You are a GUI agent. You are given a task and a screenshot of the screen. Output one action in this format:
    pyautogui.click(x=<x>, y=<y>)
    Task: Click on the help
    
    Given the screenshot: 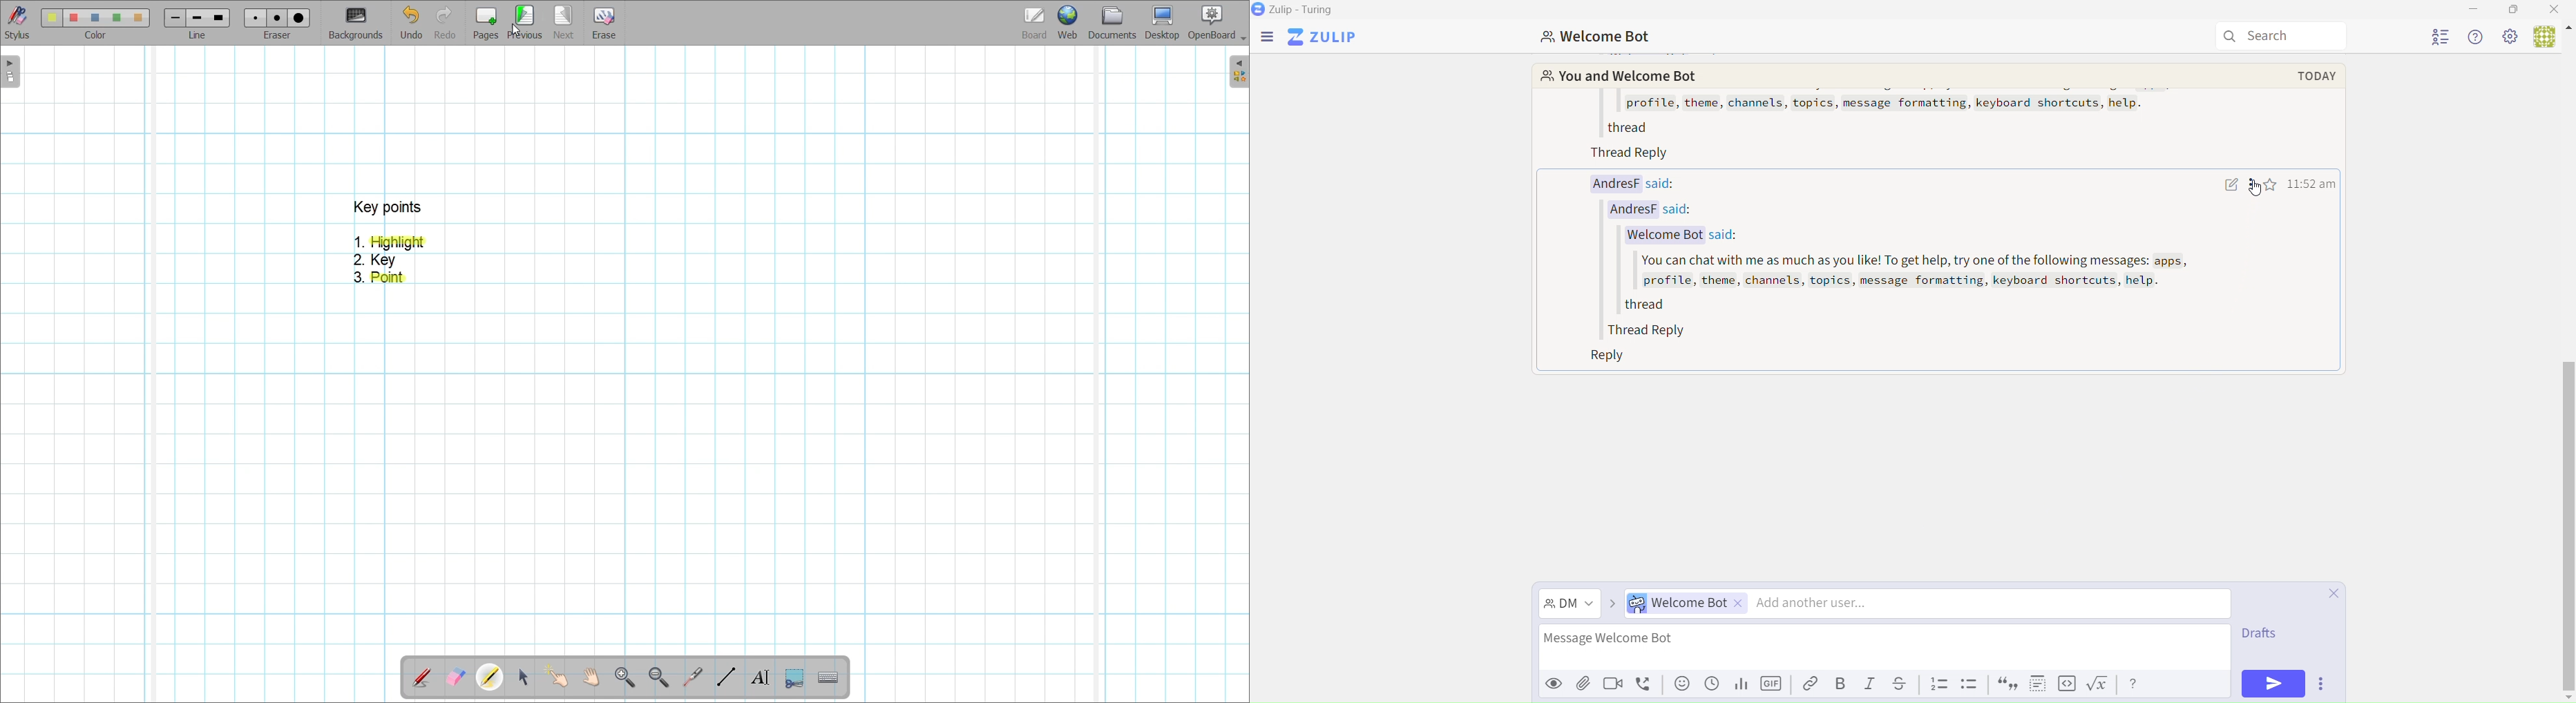 What is the action you would take?
    pyautogui.click(x=2135, y=684)
    